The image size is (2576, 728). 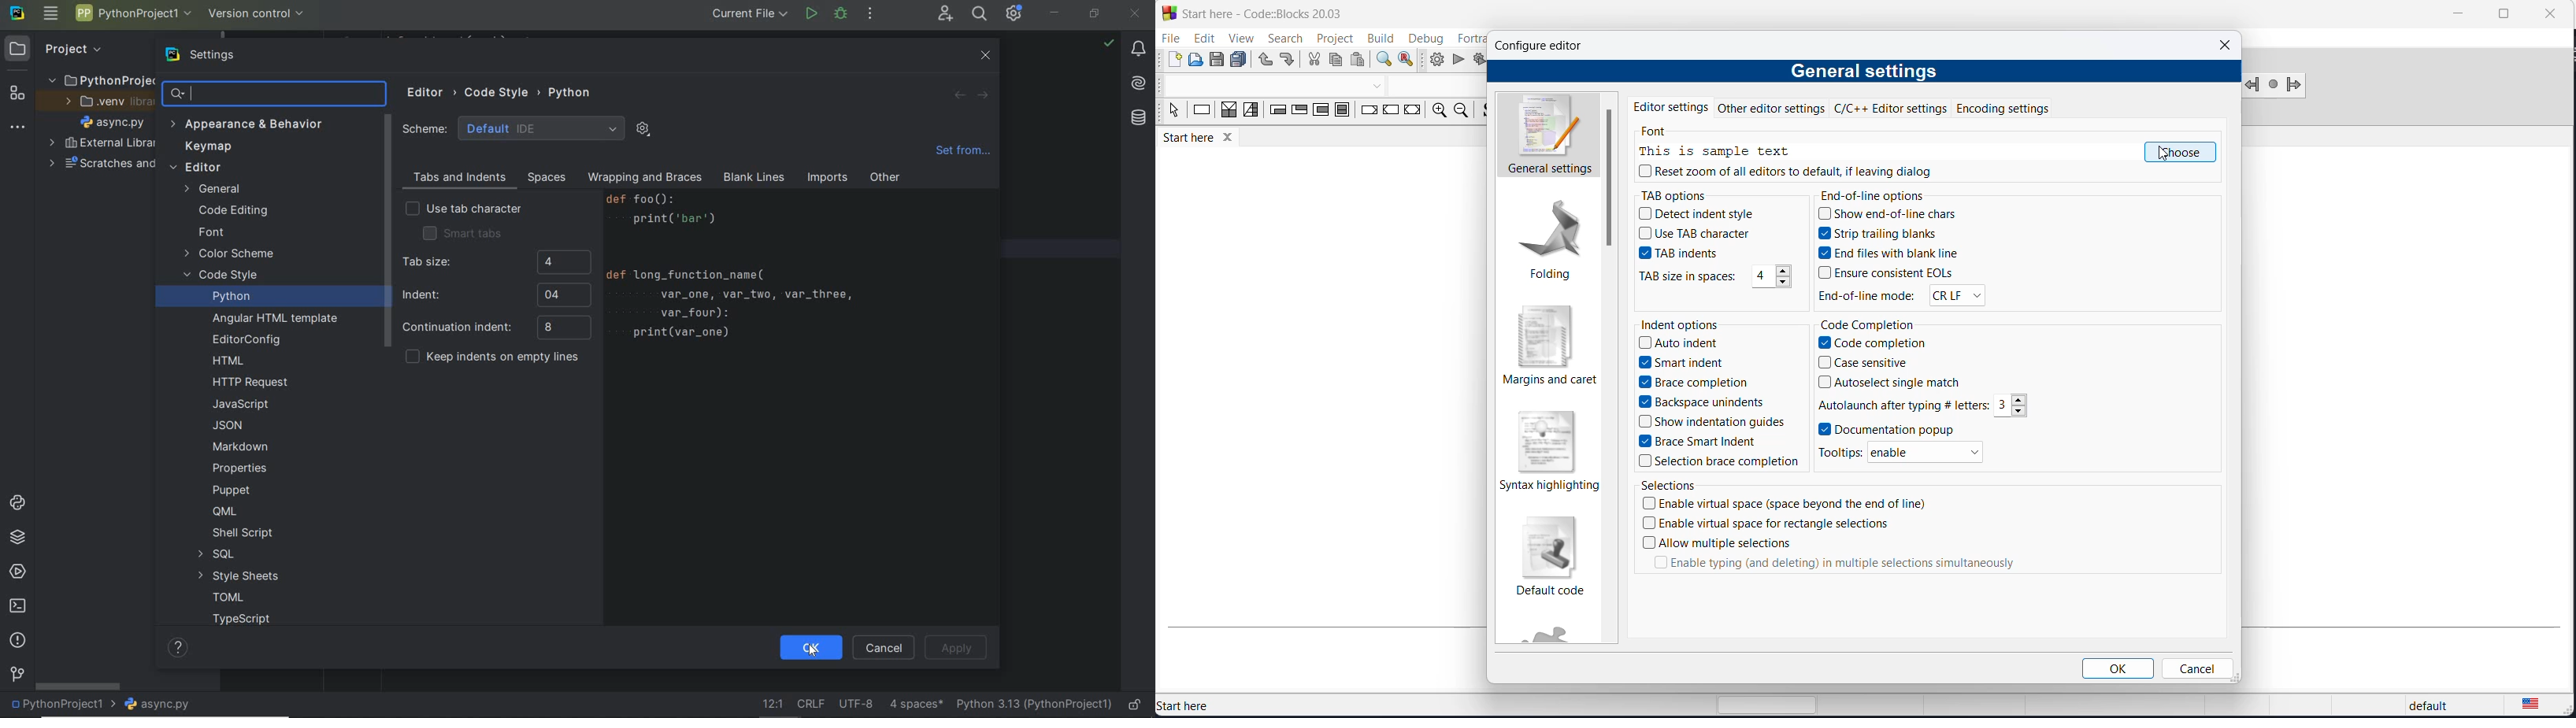 What do you see at coordinates (1929, 453) in the screenshot?
I see `enable/disable` at bounding box center [1929, 453].